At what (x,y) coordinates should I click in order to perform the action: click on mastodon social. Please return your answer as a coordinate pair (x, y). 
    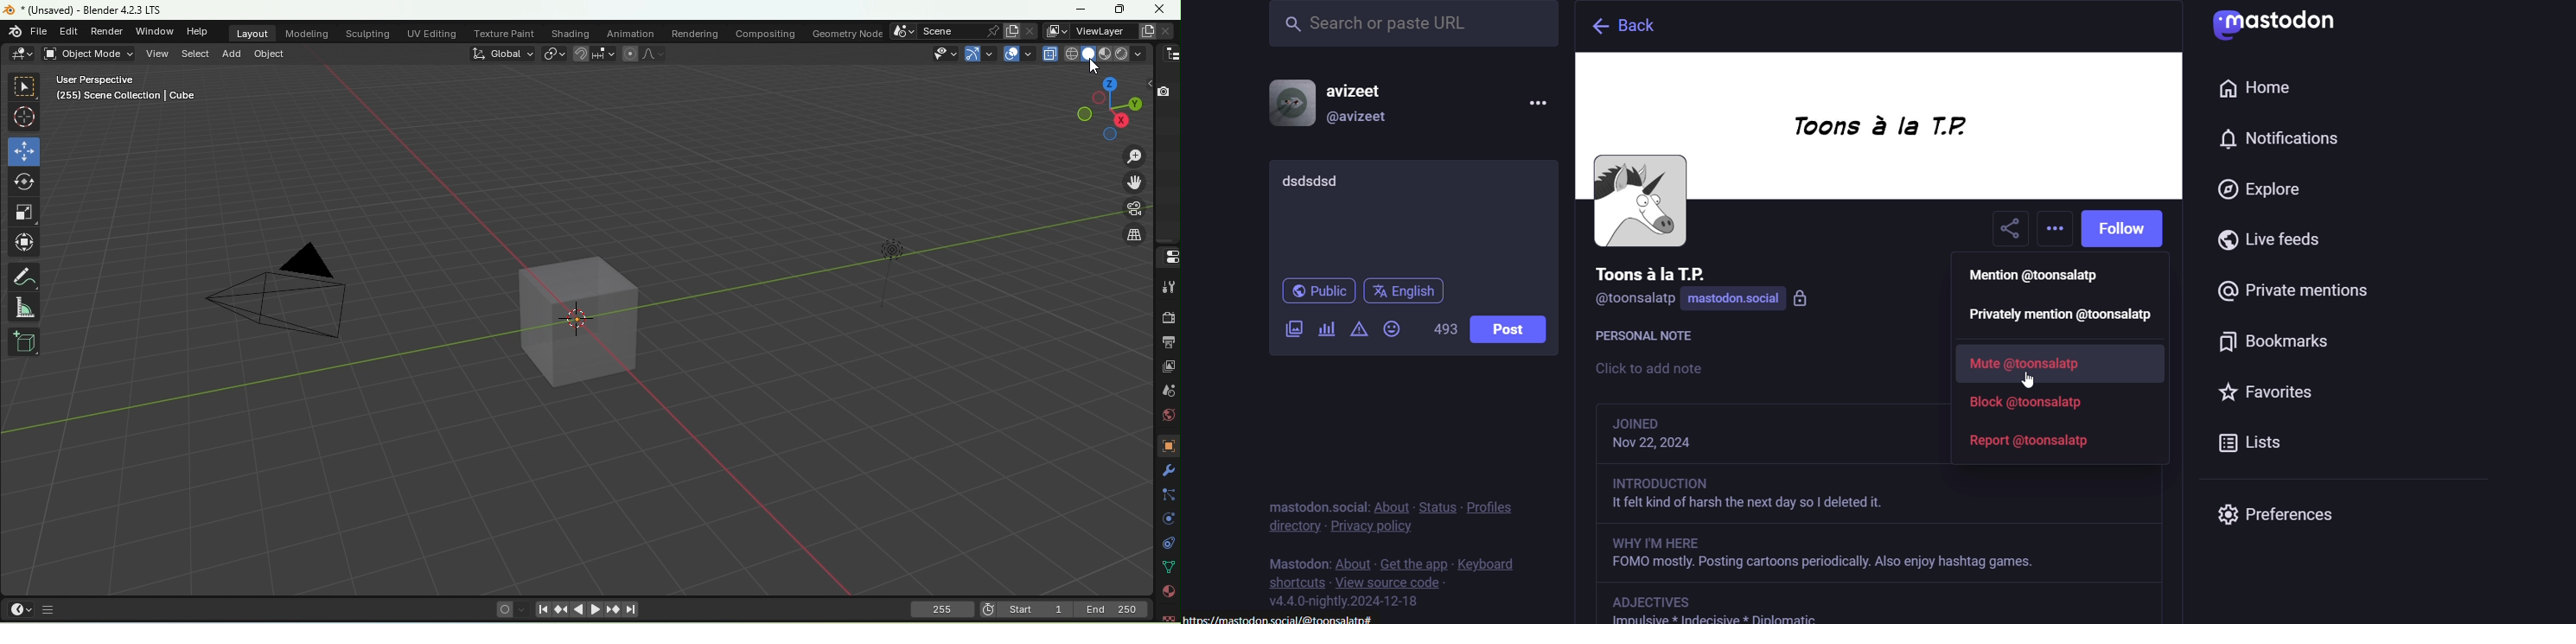
    Looking at the image, I should click on (1755, 299).